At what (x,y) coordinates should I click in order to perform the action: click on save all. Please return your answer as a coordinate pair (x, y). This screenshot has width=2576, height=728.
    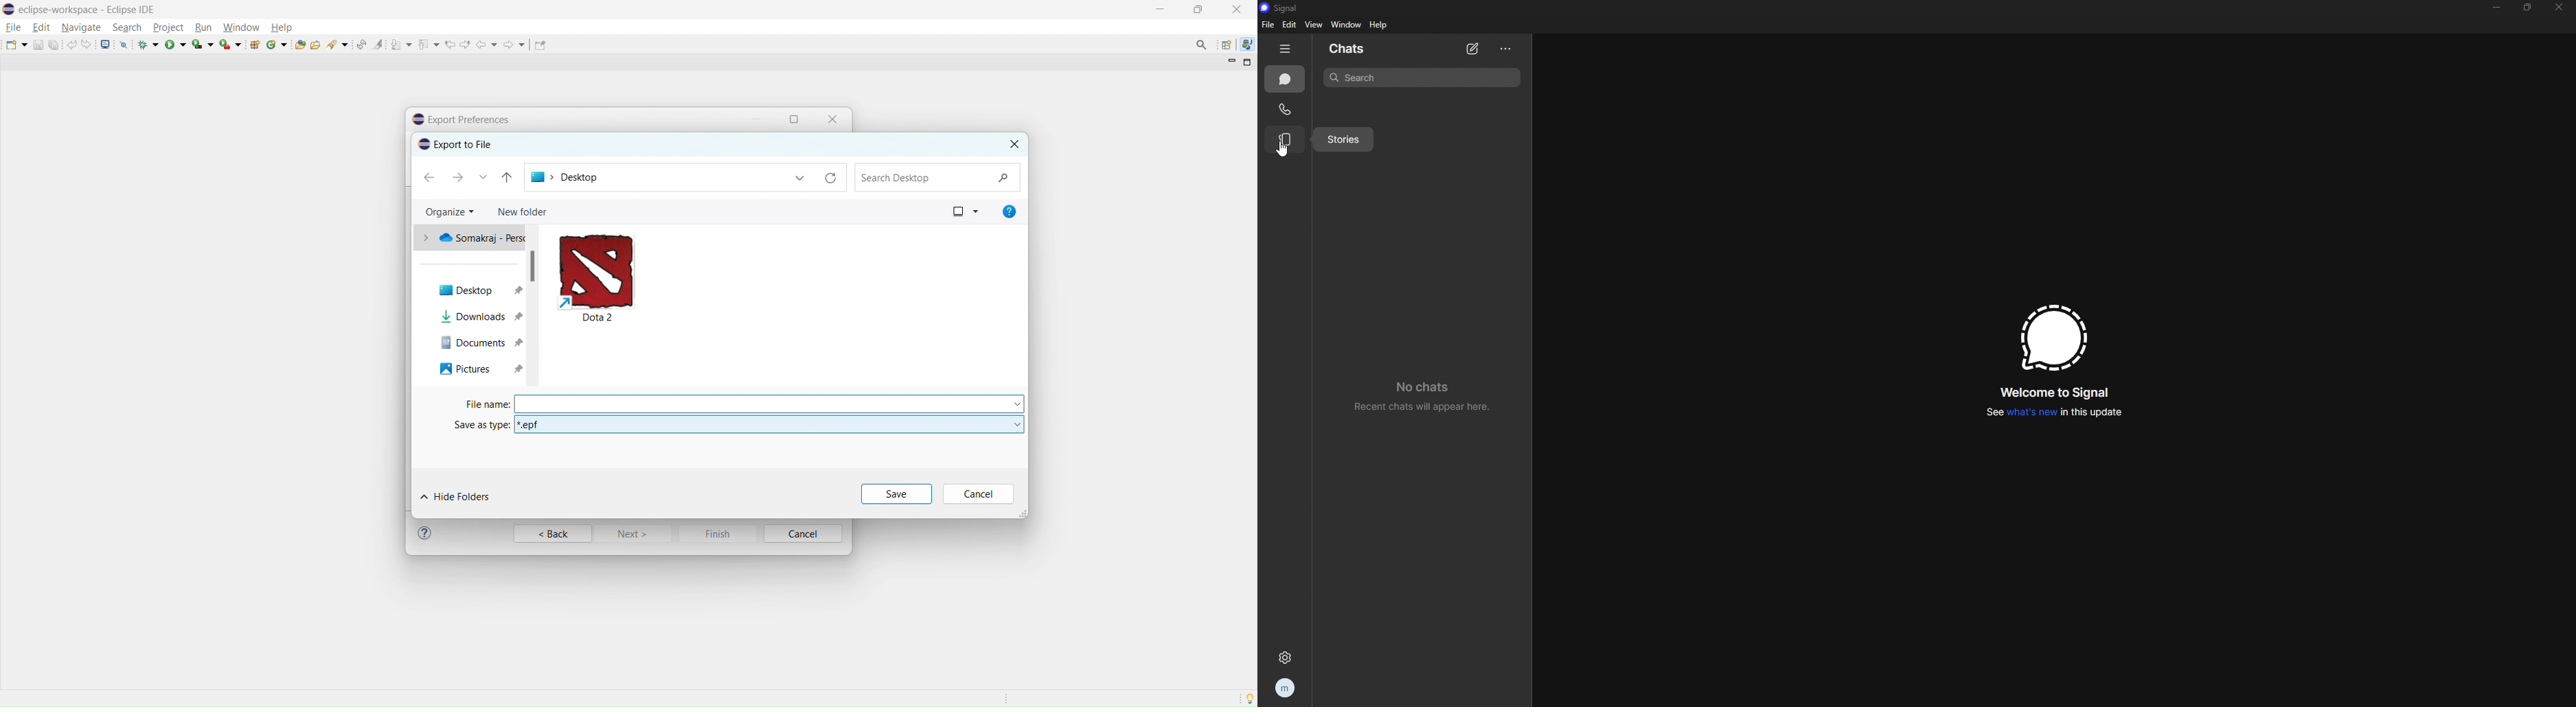
    Looking at the image, I should click on (54, 45).